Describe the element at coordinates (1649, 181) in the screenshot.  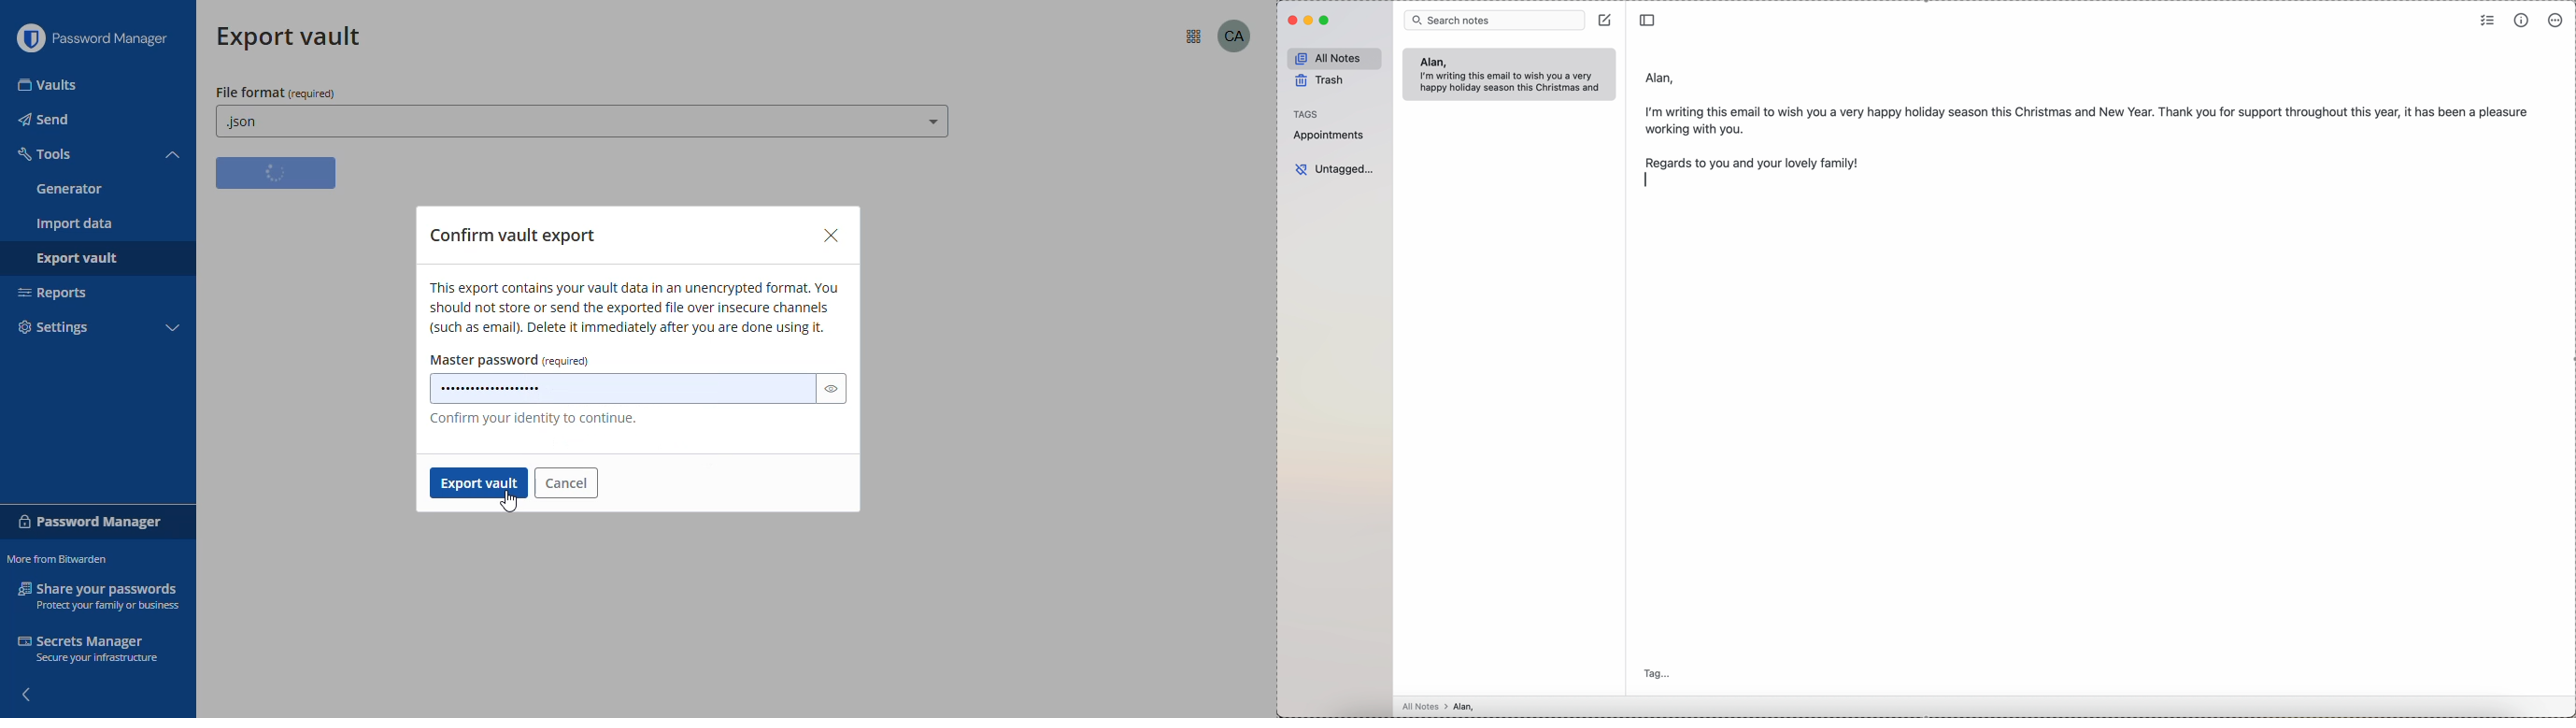
I see `enter/writing bar` at that location.